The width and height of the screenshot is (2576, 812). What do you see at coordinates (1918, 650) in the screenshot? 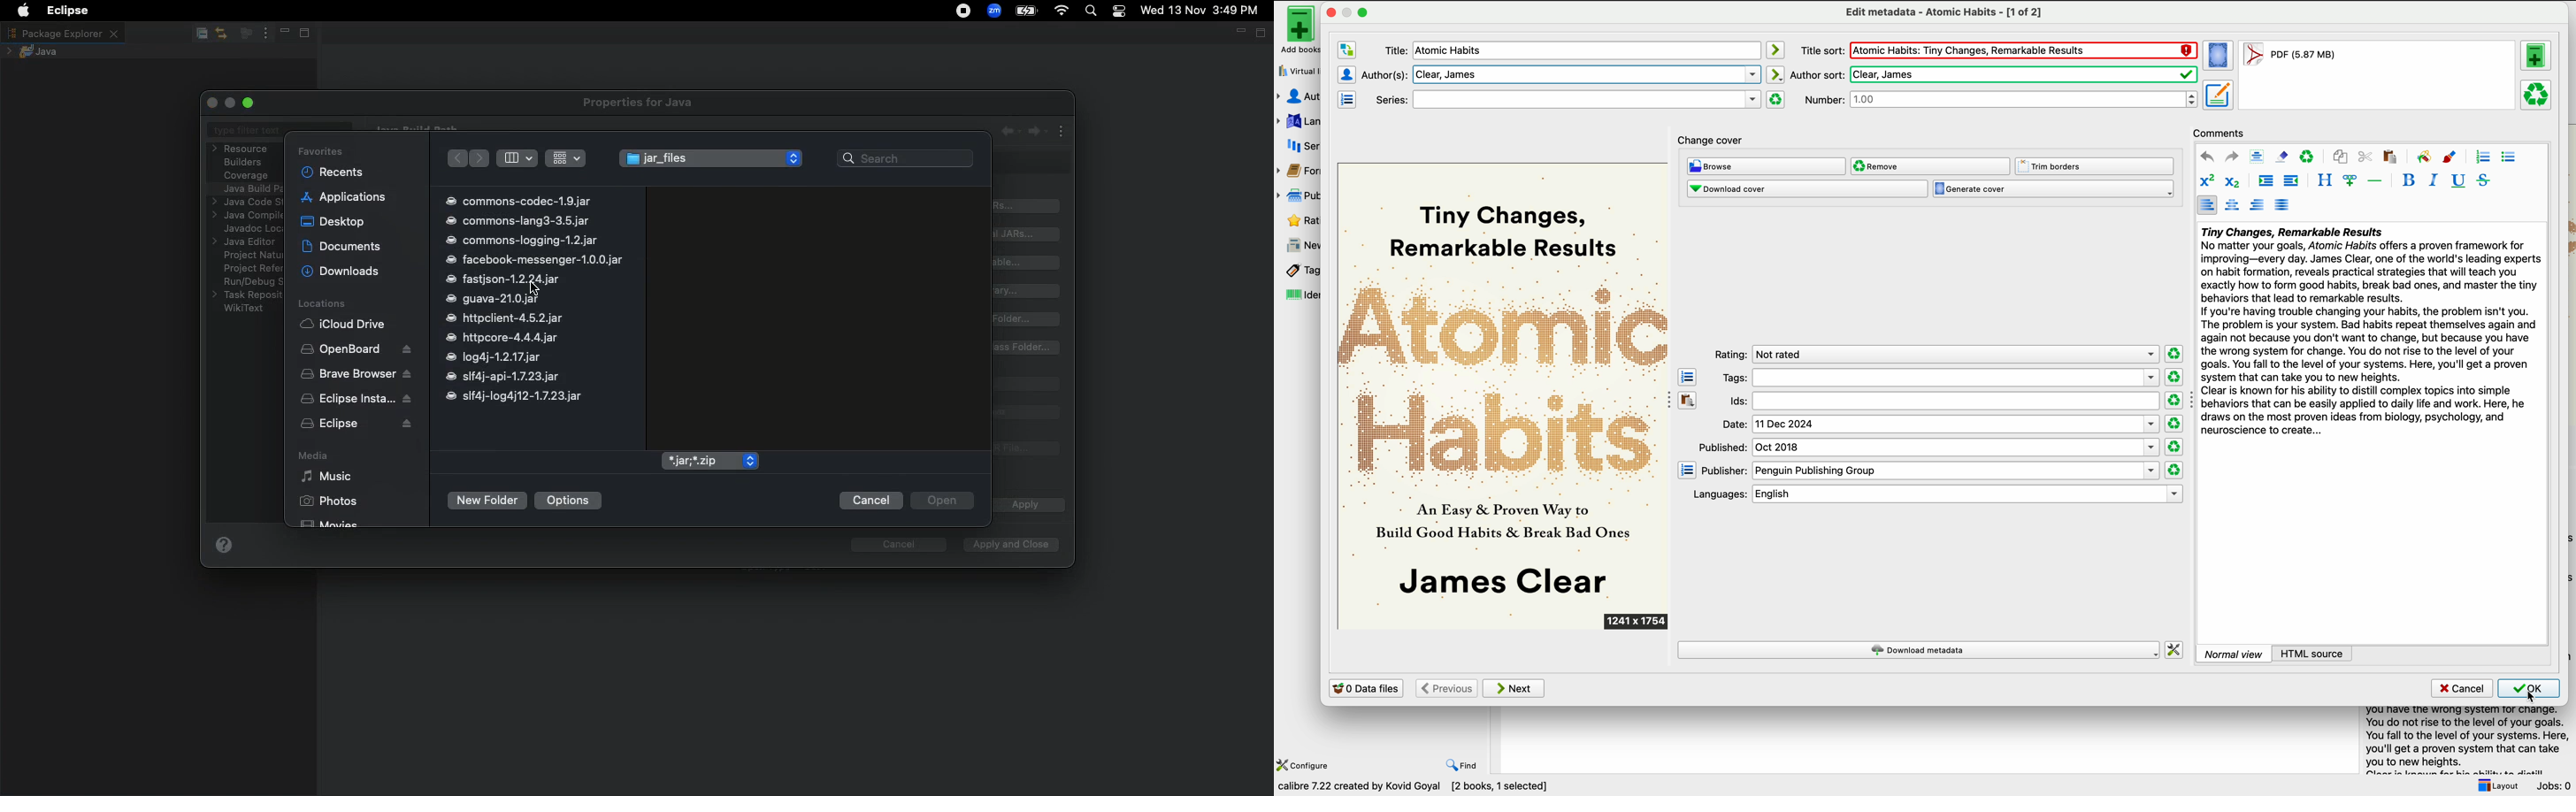
I see `download metadata` at bounding box center [1918, 650].